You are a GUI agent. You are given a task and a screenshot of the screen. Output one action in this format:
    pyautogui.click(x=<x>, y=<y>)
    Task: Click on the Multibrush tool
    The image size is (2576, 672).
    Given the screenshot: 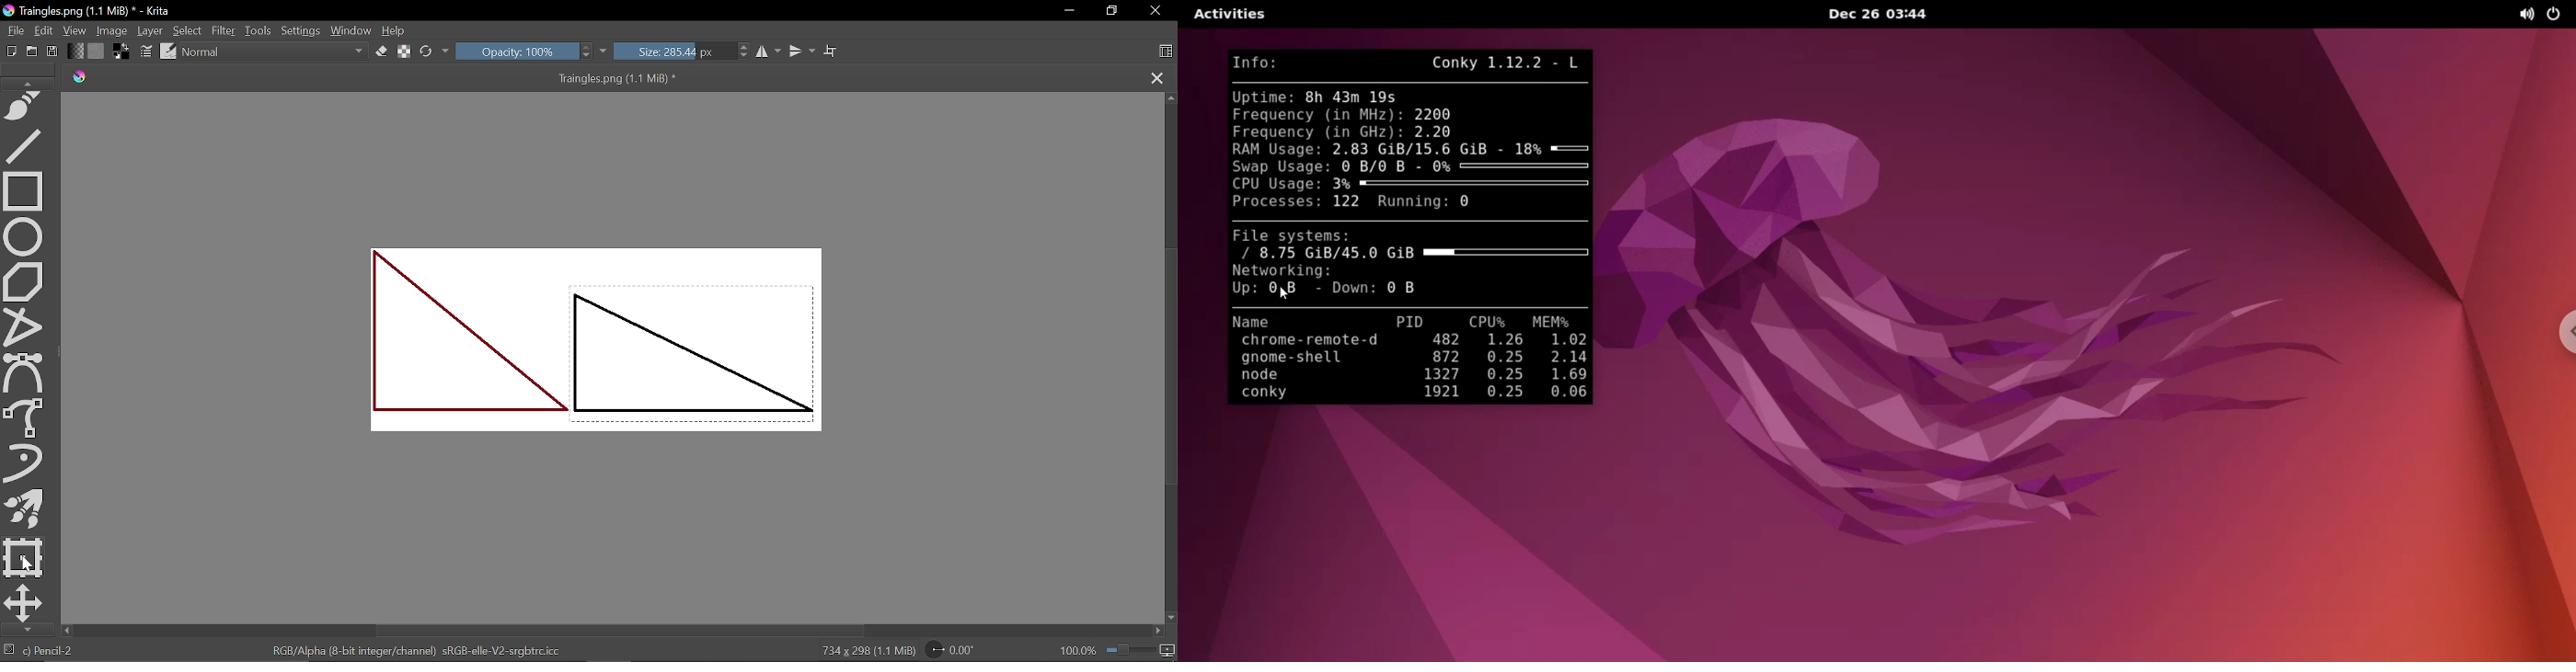 What is the action you would take?
    pyautogui.click(x=25, y=509)
    